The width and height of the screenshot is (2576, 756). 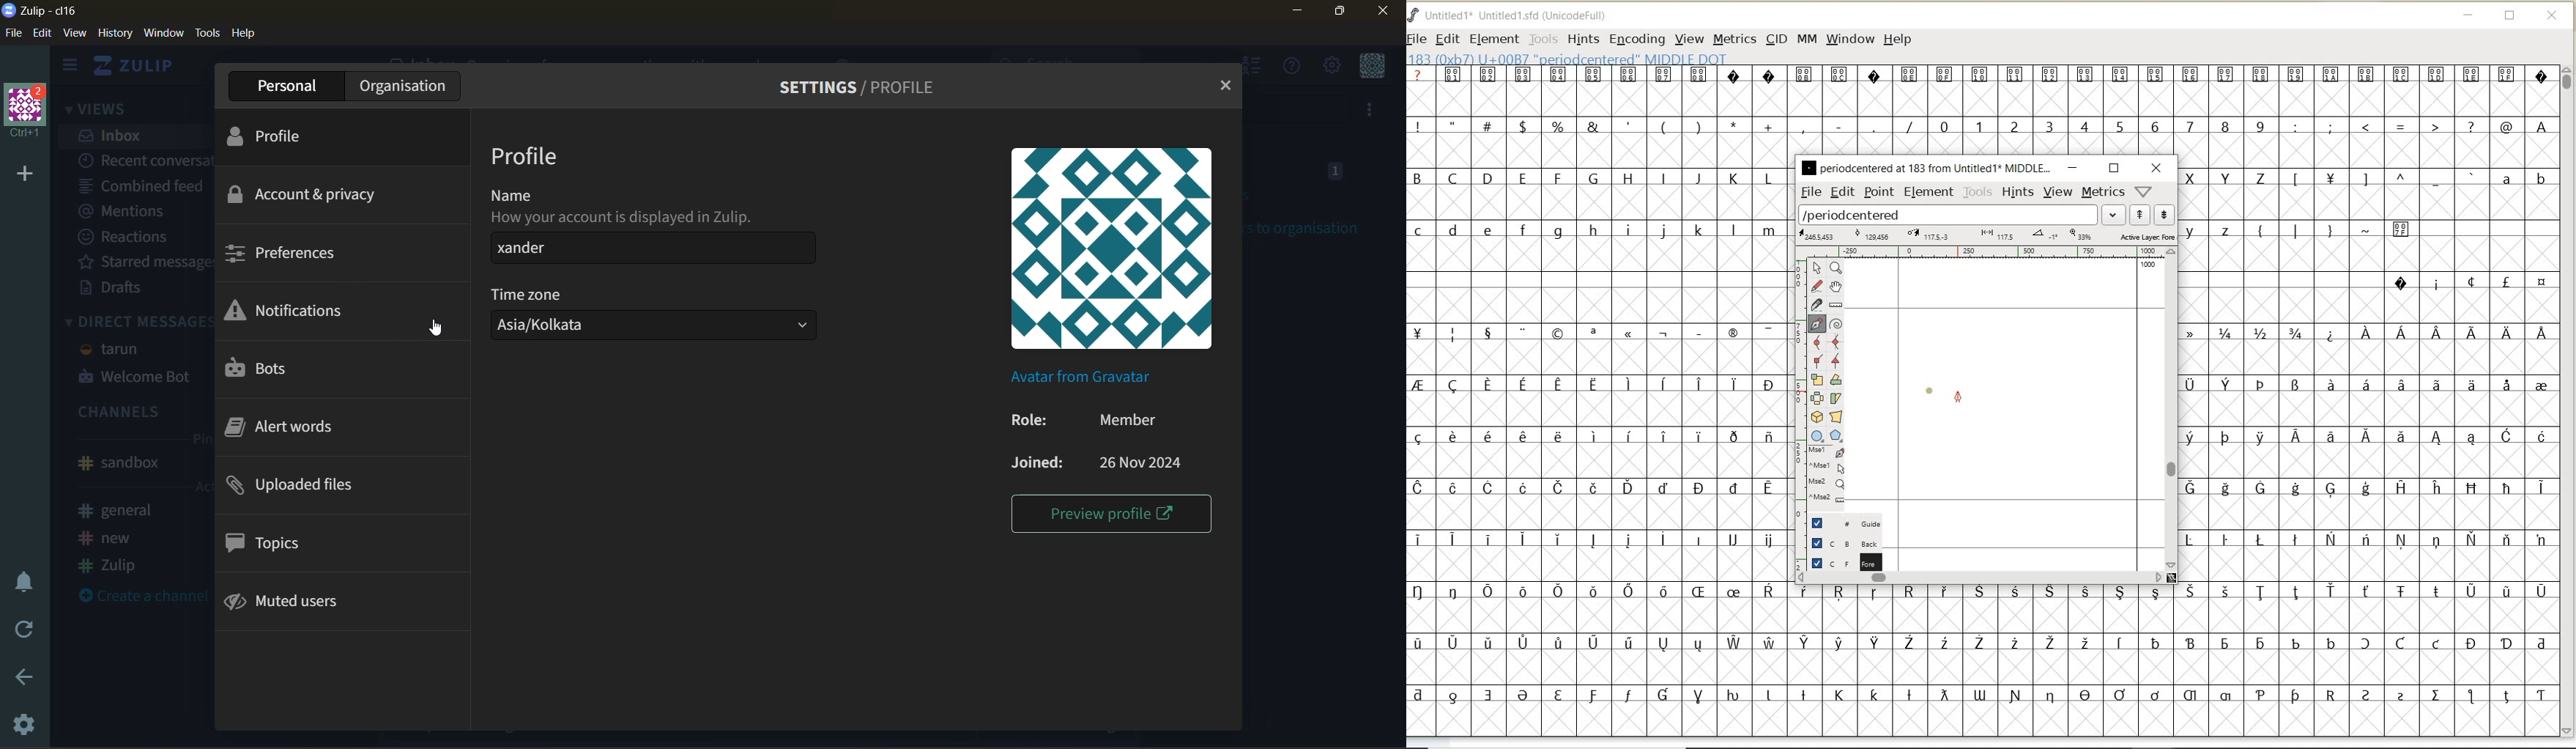 What do you see at coordinates (1114, 251) in the screenshot?
I see `profile picture` at bounding box center [1114, 251].